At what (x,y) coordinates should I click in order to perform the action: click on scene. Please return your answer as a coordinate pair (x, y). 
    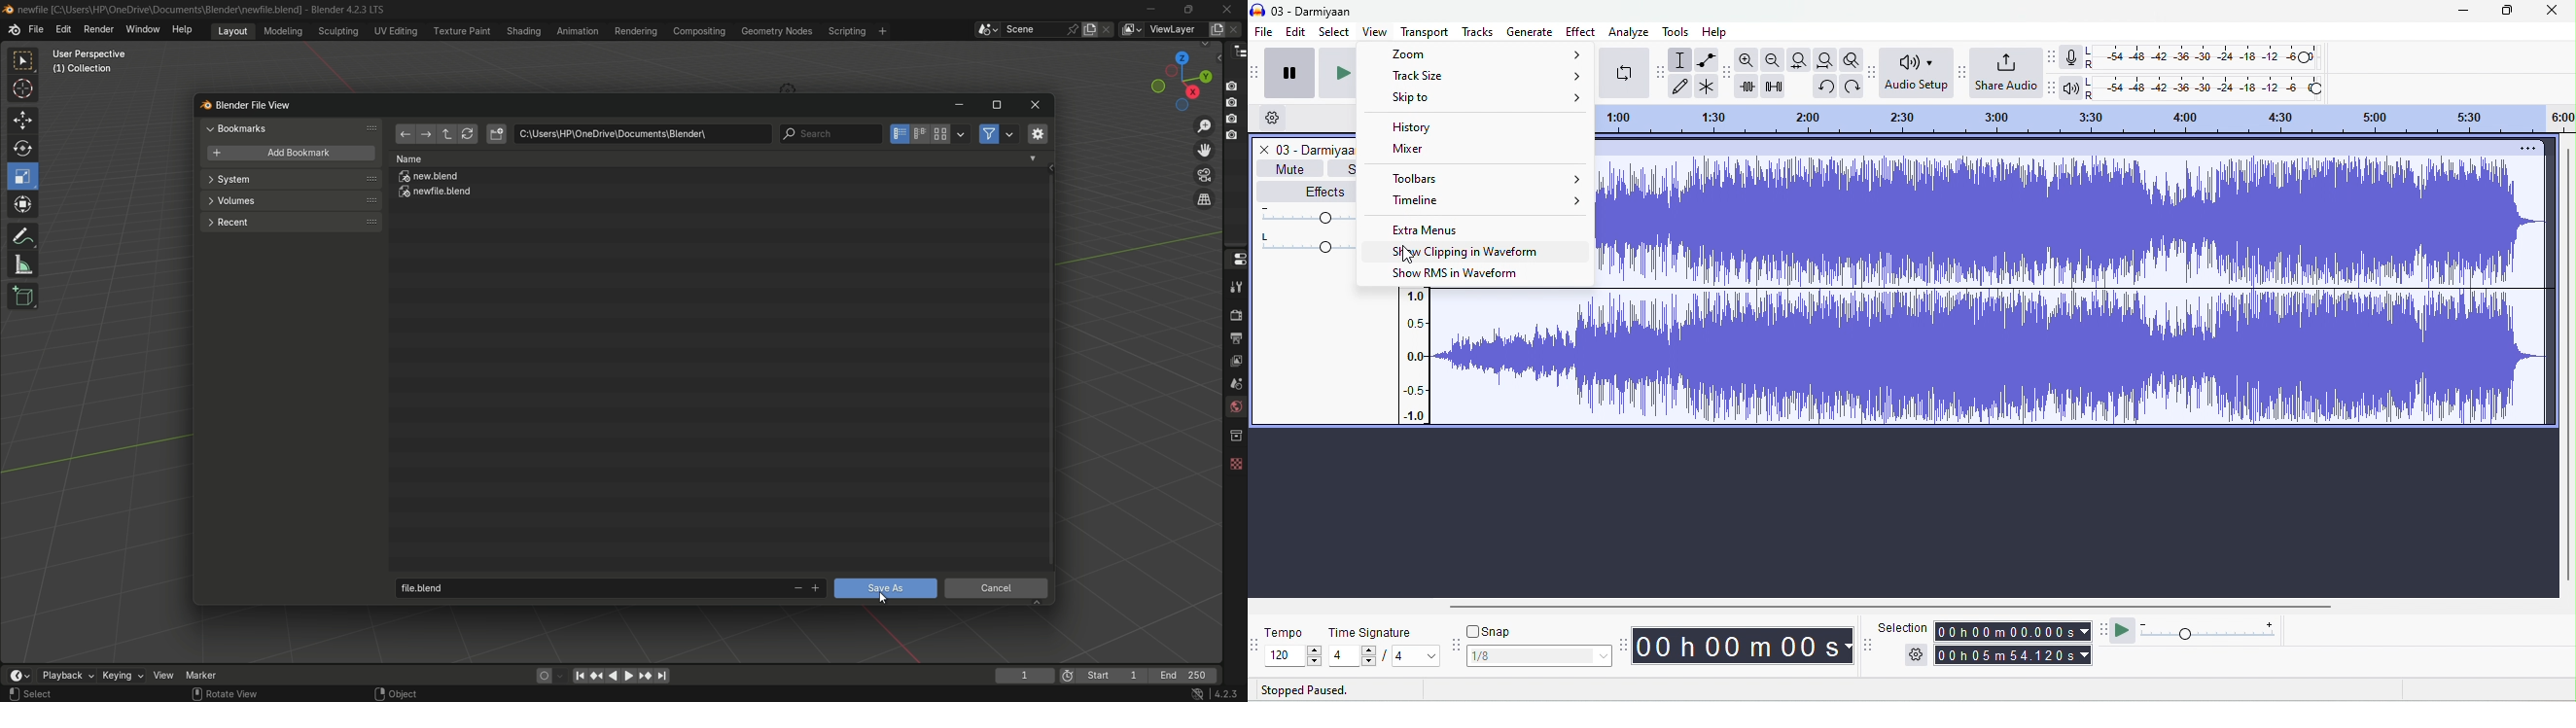
    Looking at the image, I should click on (1234, 383).